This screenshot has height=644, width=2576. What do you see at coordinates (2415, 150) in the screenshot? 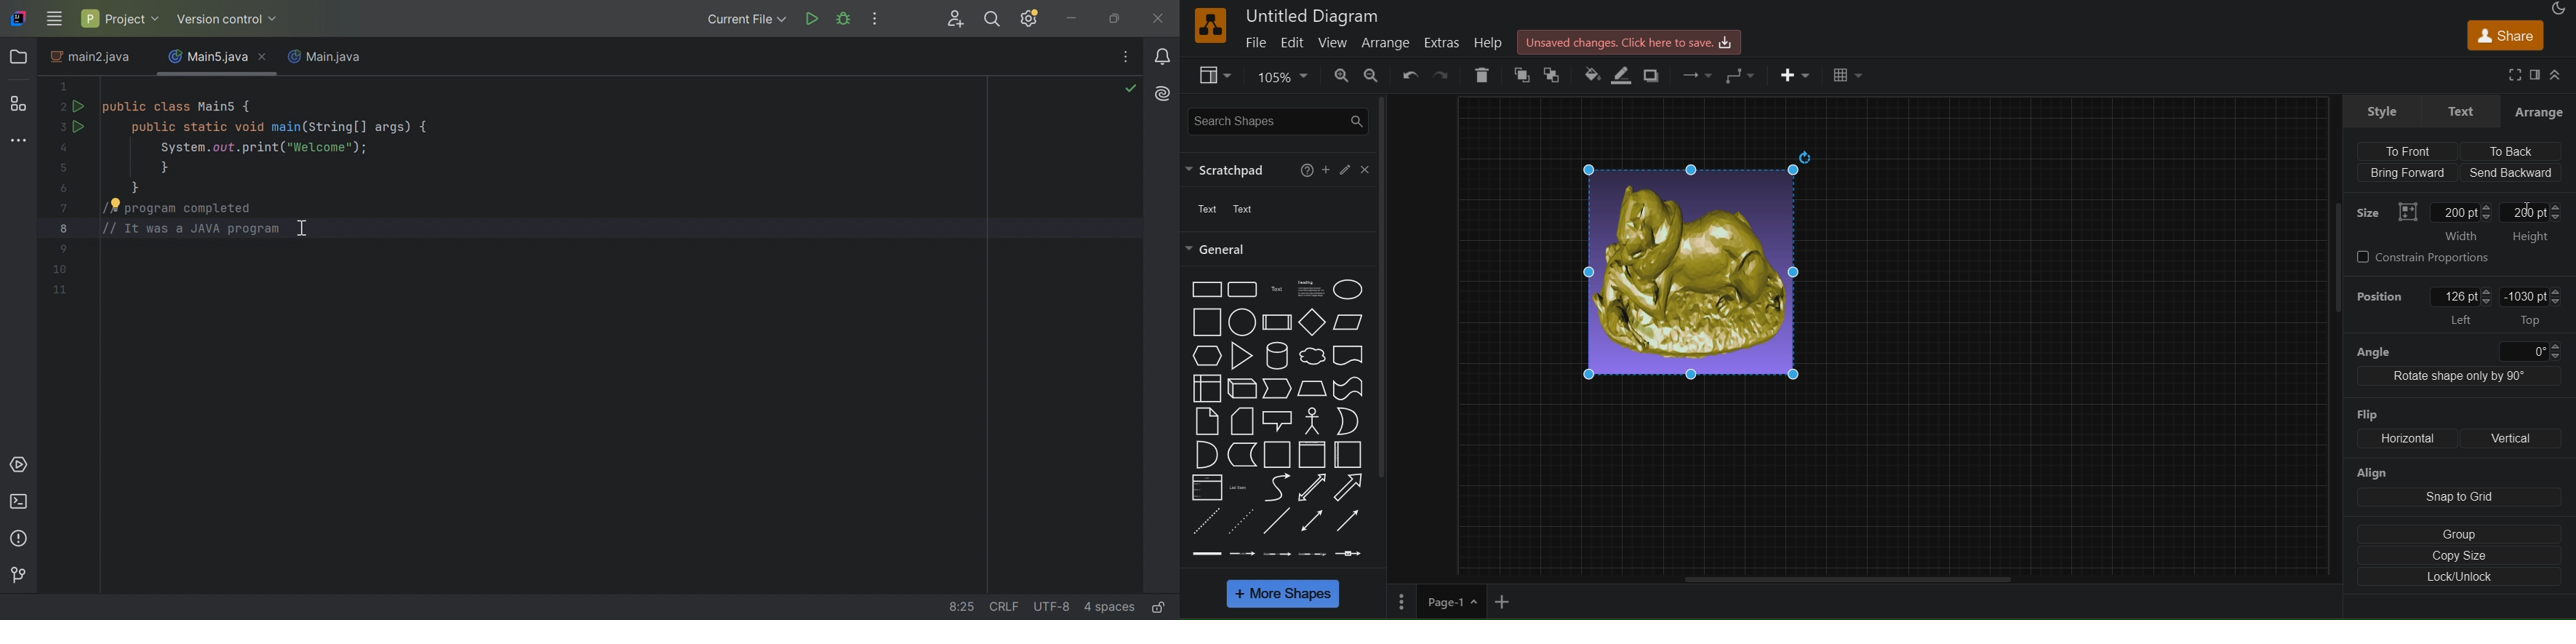
I see `align to front` at bounding box center [2415, 150].